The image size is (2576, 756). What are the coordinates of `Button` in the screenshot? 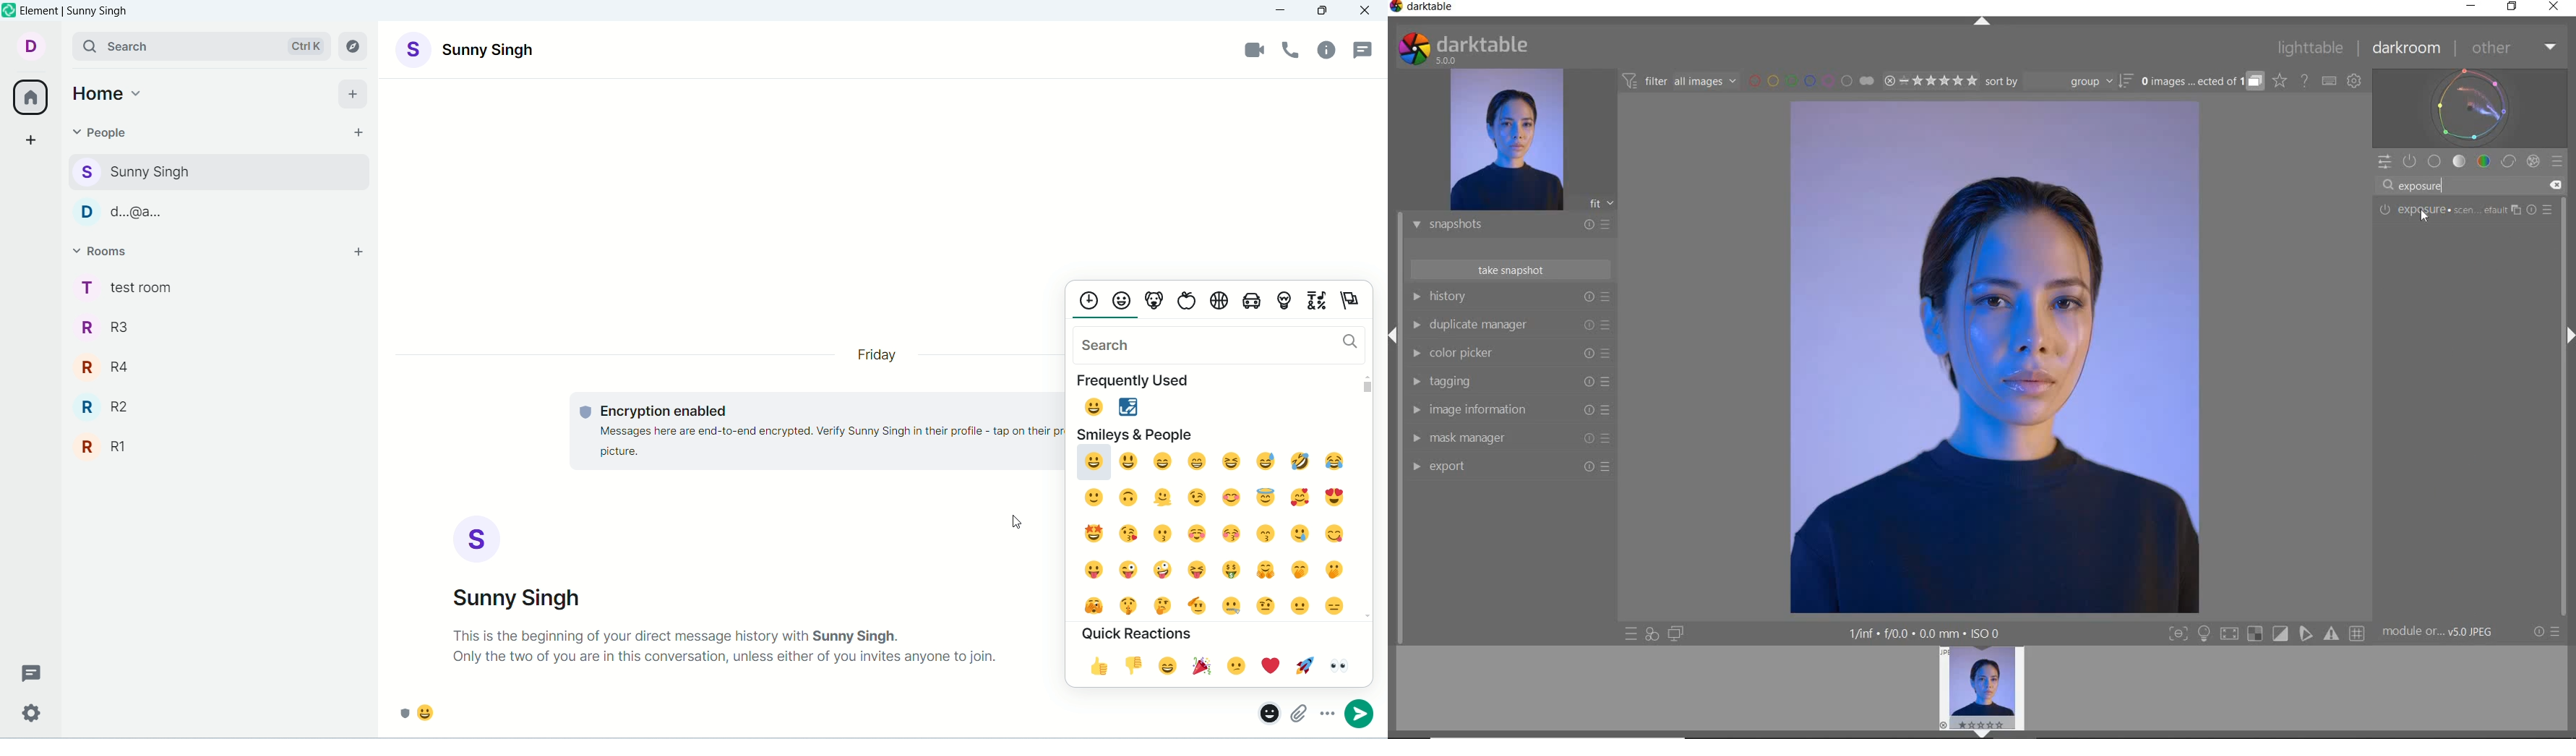 It's located at (2281, 634).